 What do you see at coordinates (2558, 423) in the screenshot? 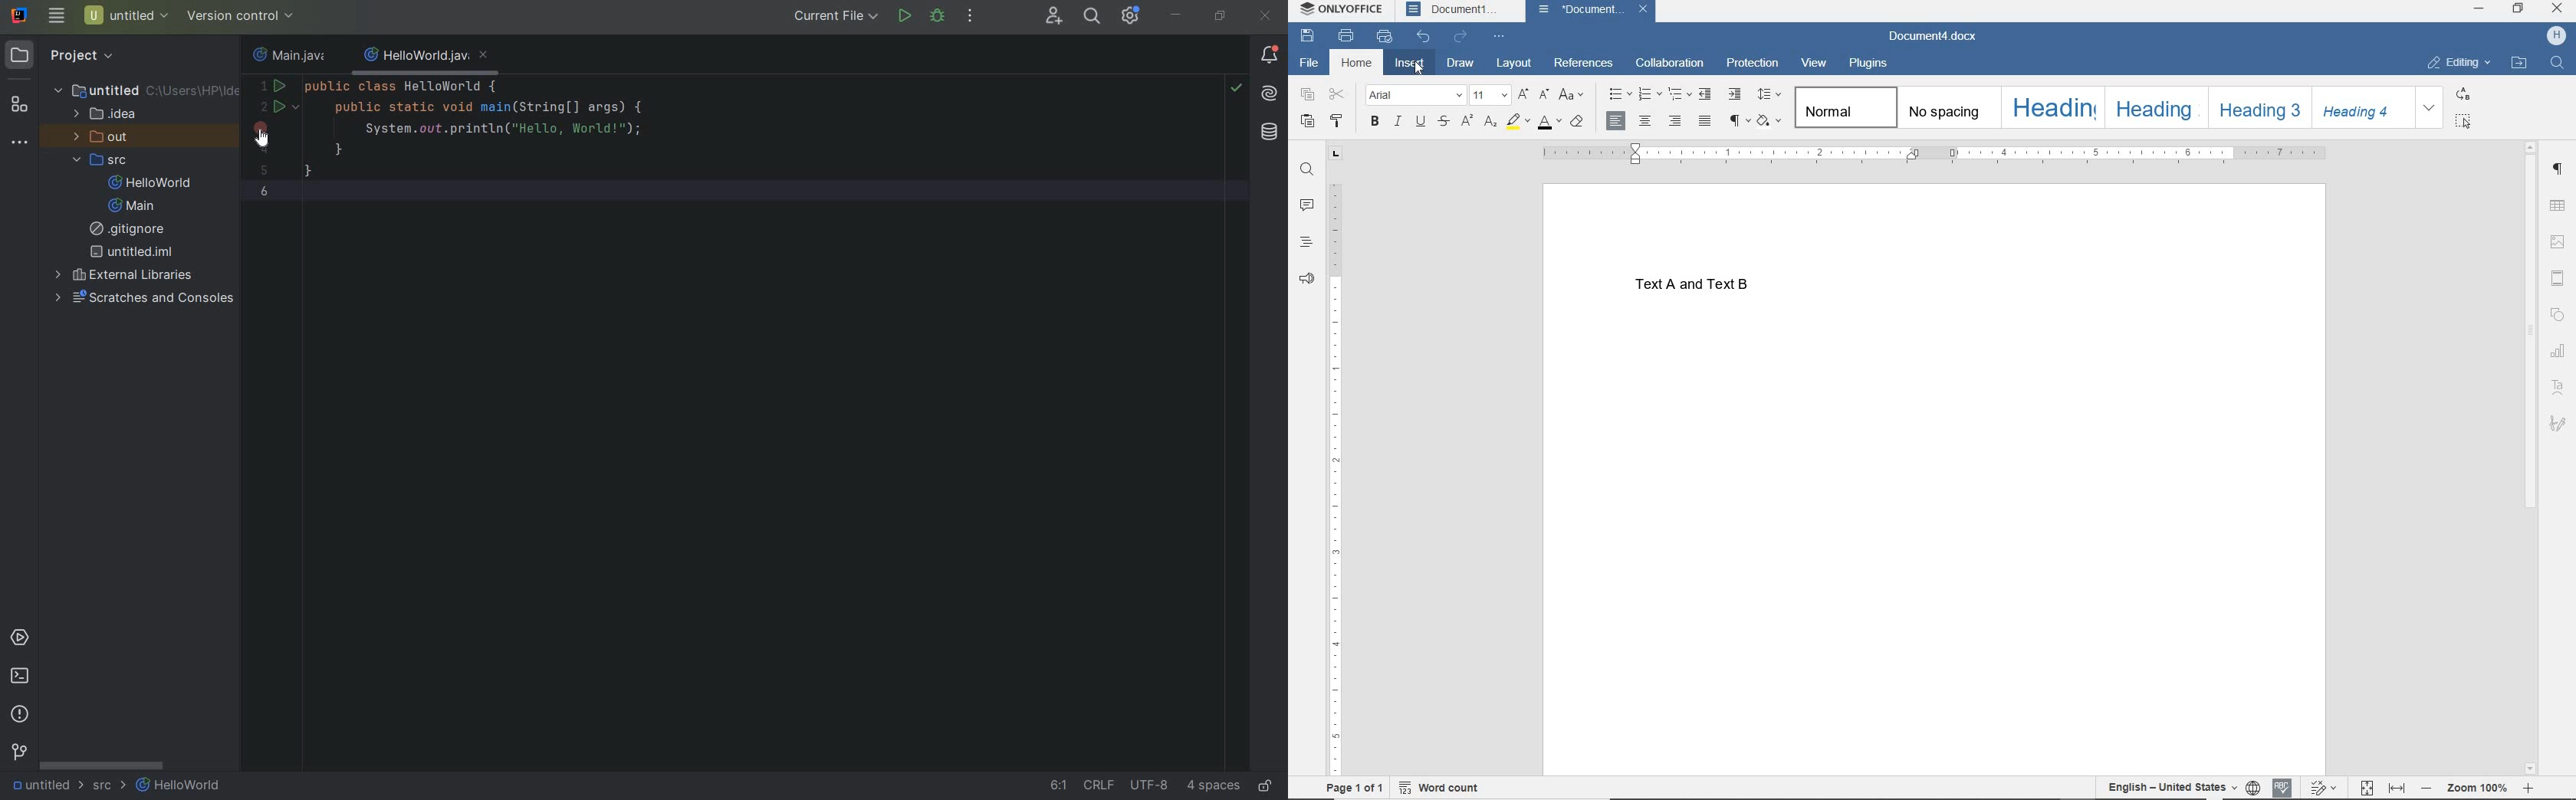
I see `sign` at bounding box center [2558, 423].